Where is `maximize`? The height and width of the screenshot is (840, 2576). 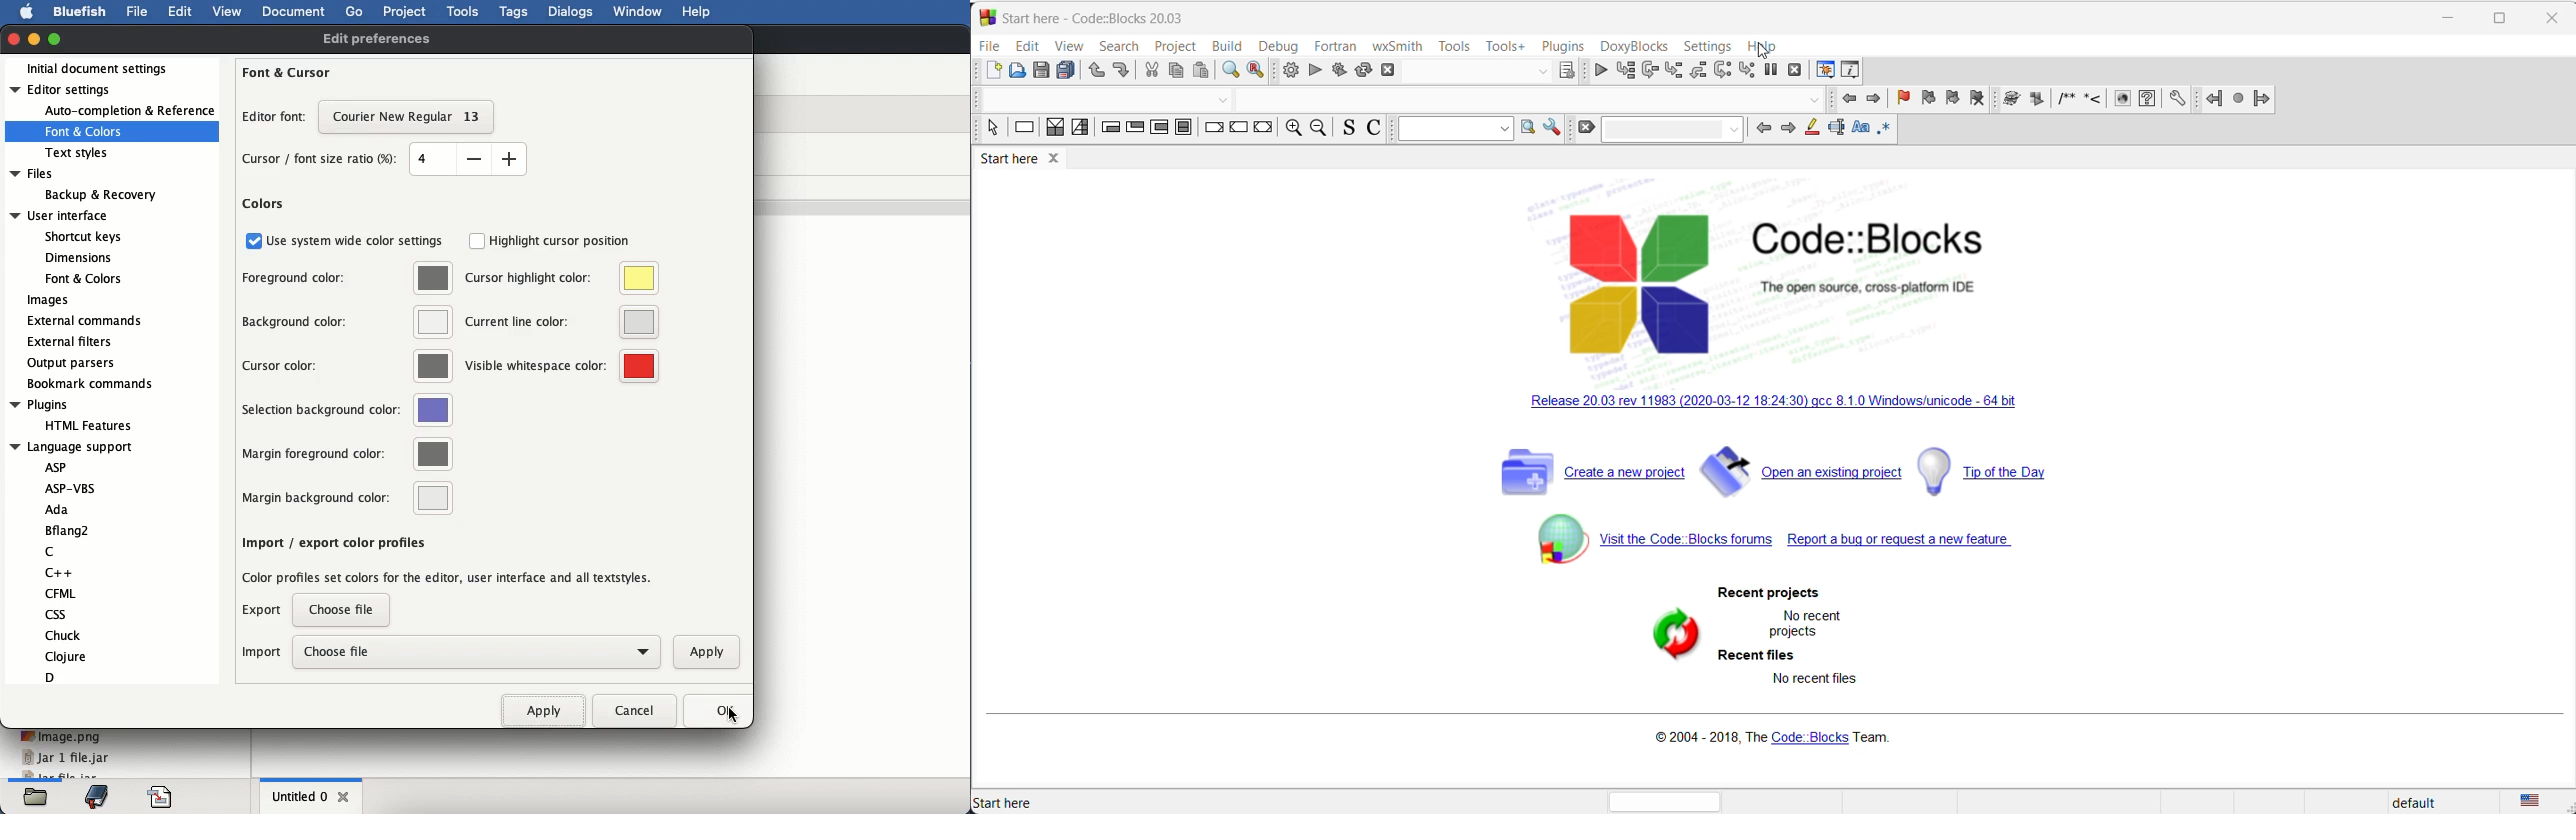 maximize is located at coordinates (2502, 16).